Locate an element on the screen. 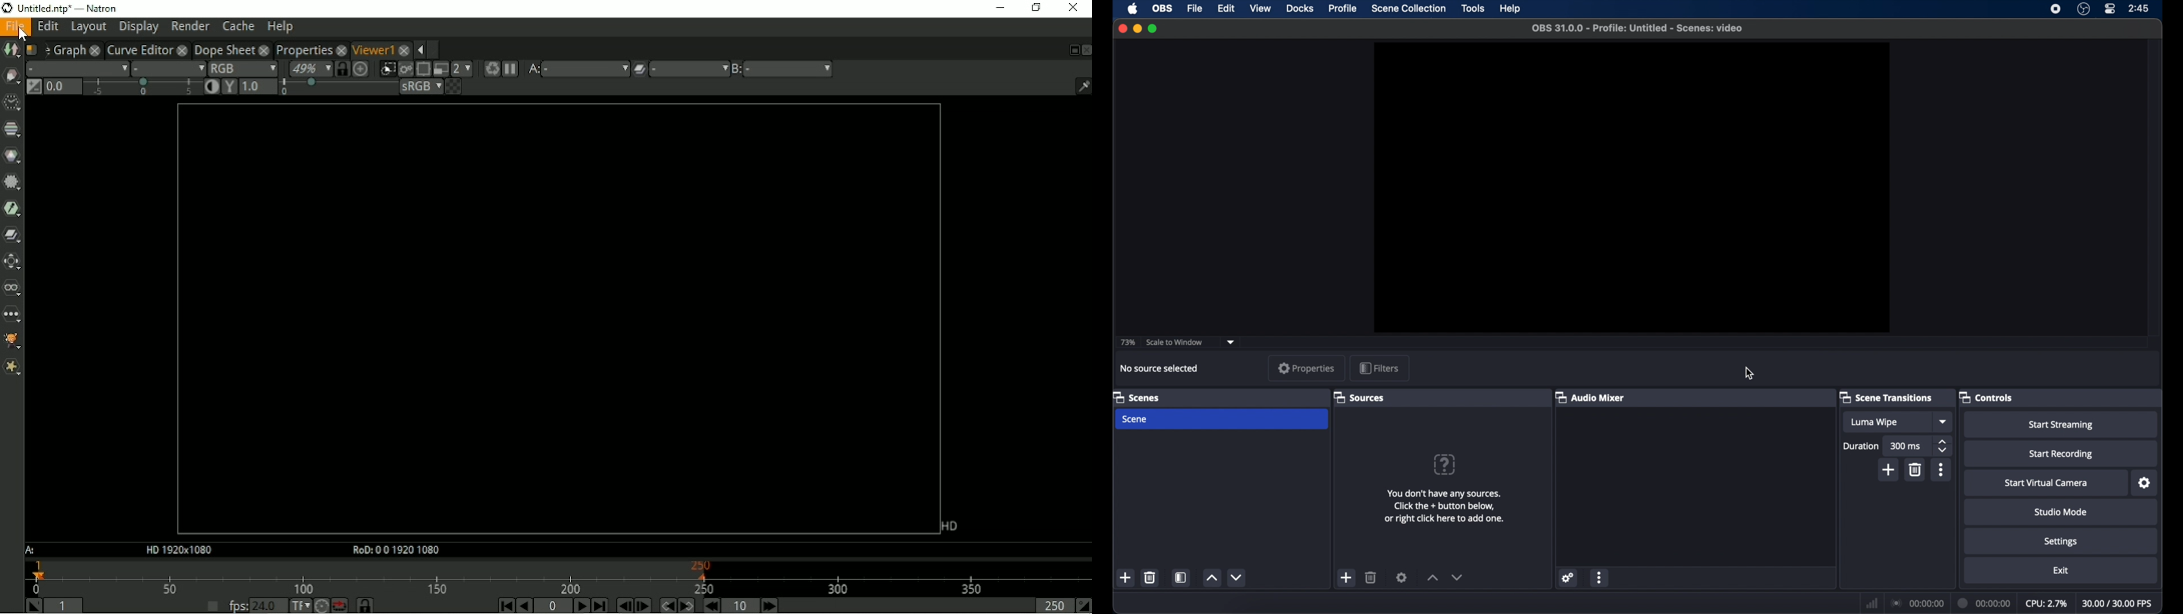 The height and width of the screenshot is (616, 2184). duration is located at coordinates (1862, 447).